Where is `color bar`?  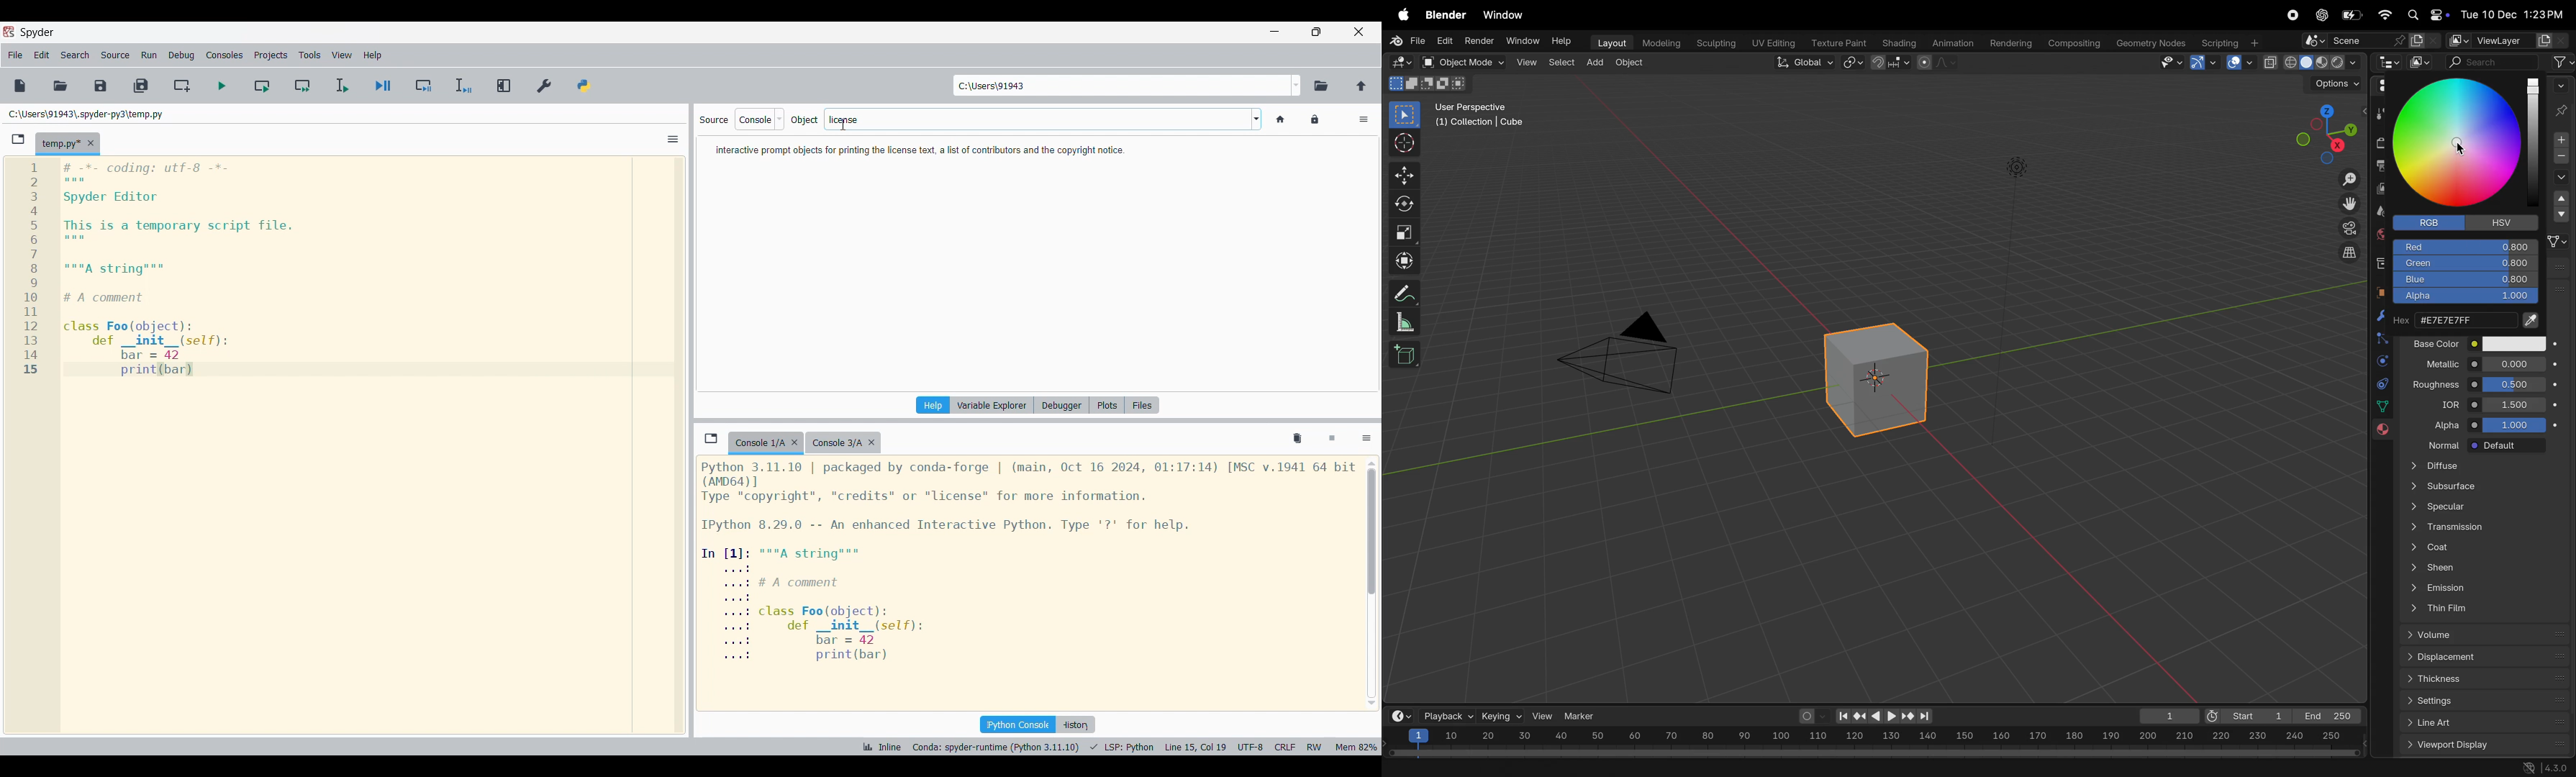
color bar is located at coordinates (2534, 138).